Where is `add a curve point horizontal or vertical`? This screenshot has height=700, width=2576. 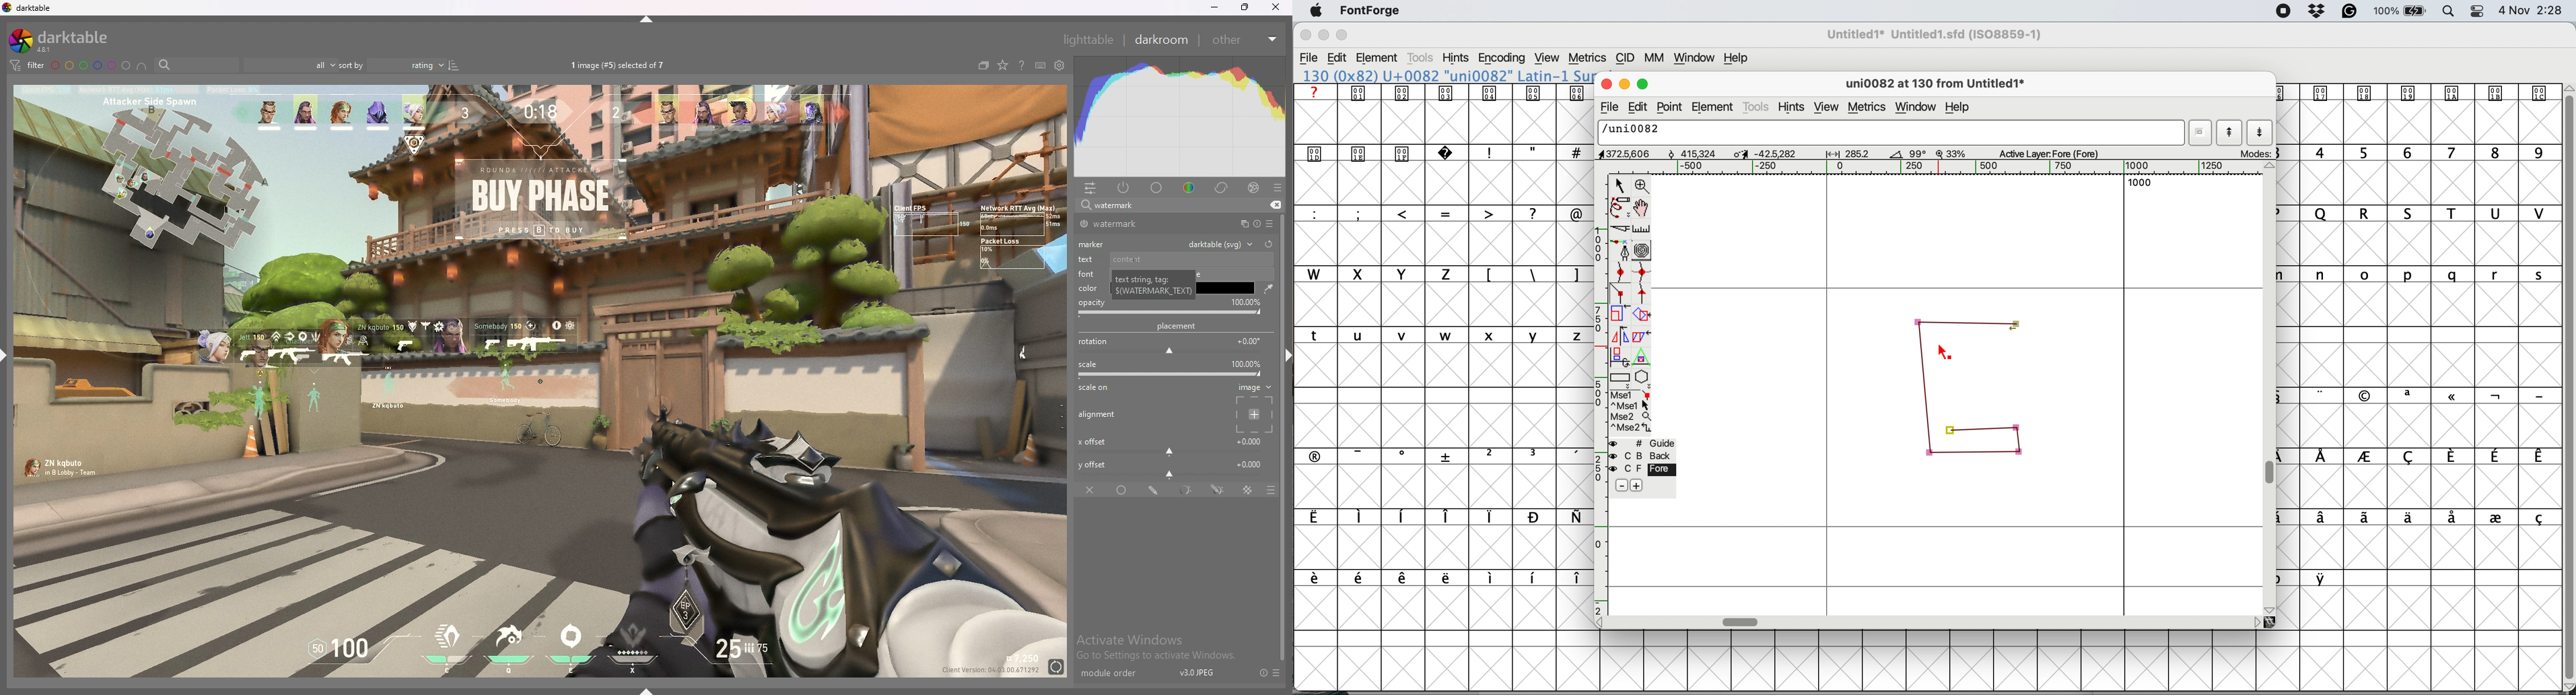 add a curve point horizontal or vertical is located at coordinates (1642, 272).